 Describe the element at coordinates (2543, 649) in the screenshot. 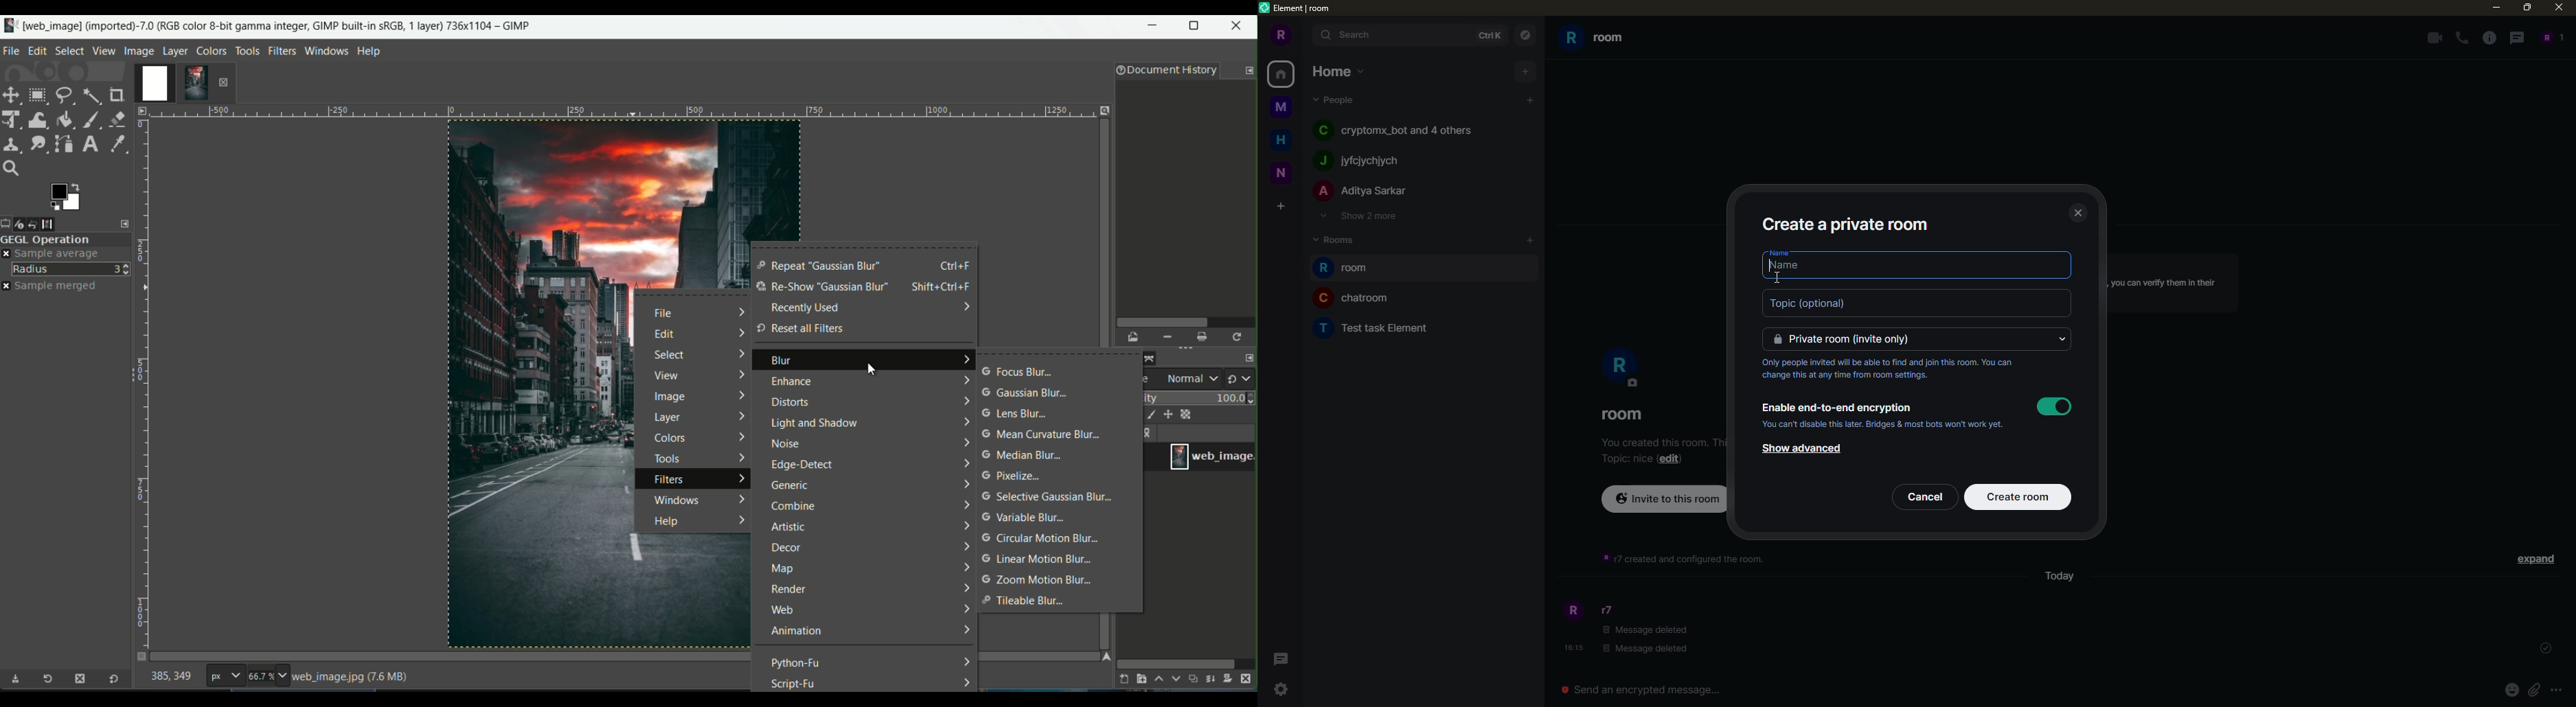

I see `set` at that location.